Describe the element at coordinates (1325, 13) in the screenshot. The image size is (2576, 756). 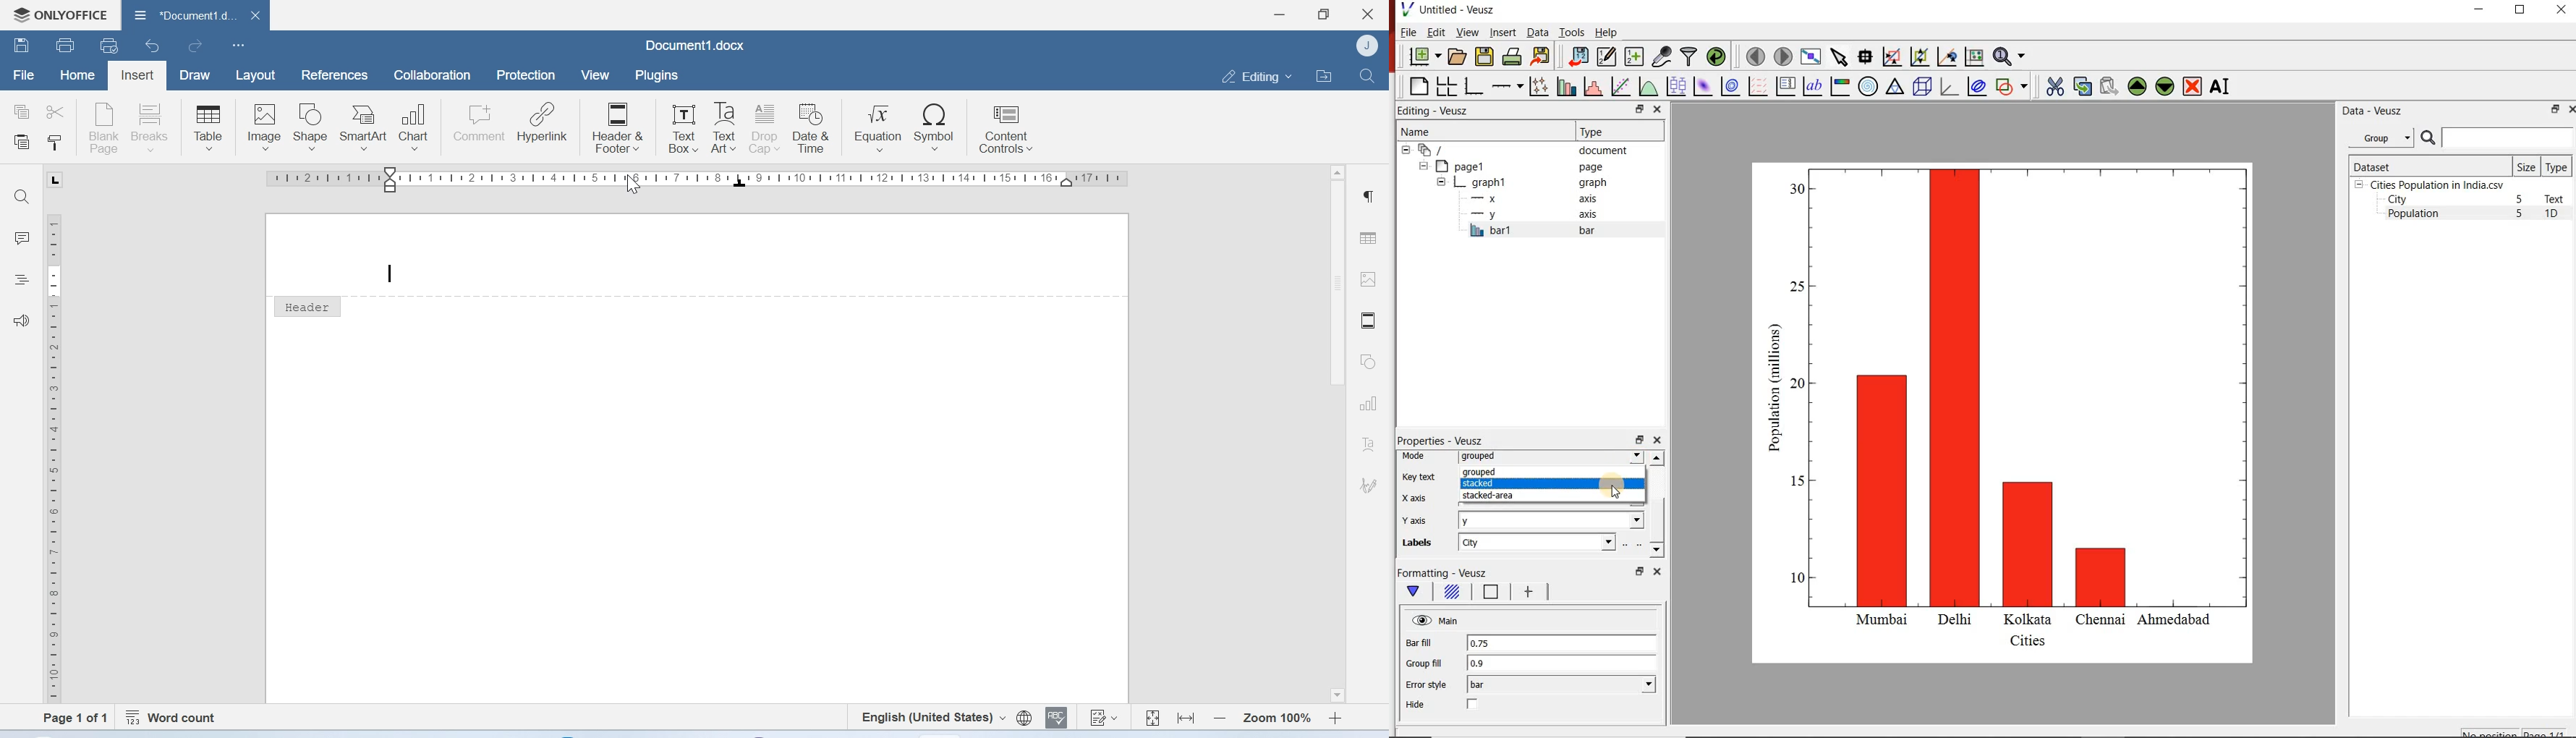
I see `Maximize` at that location.